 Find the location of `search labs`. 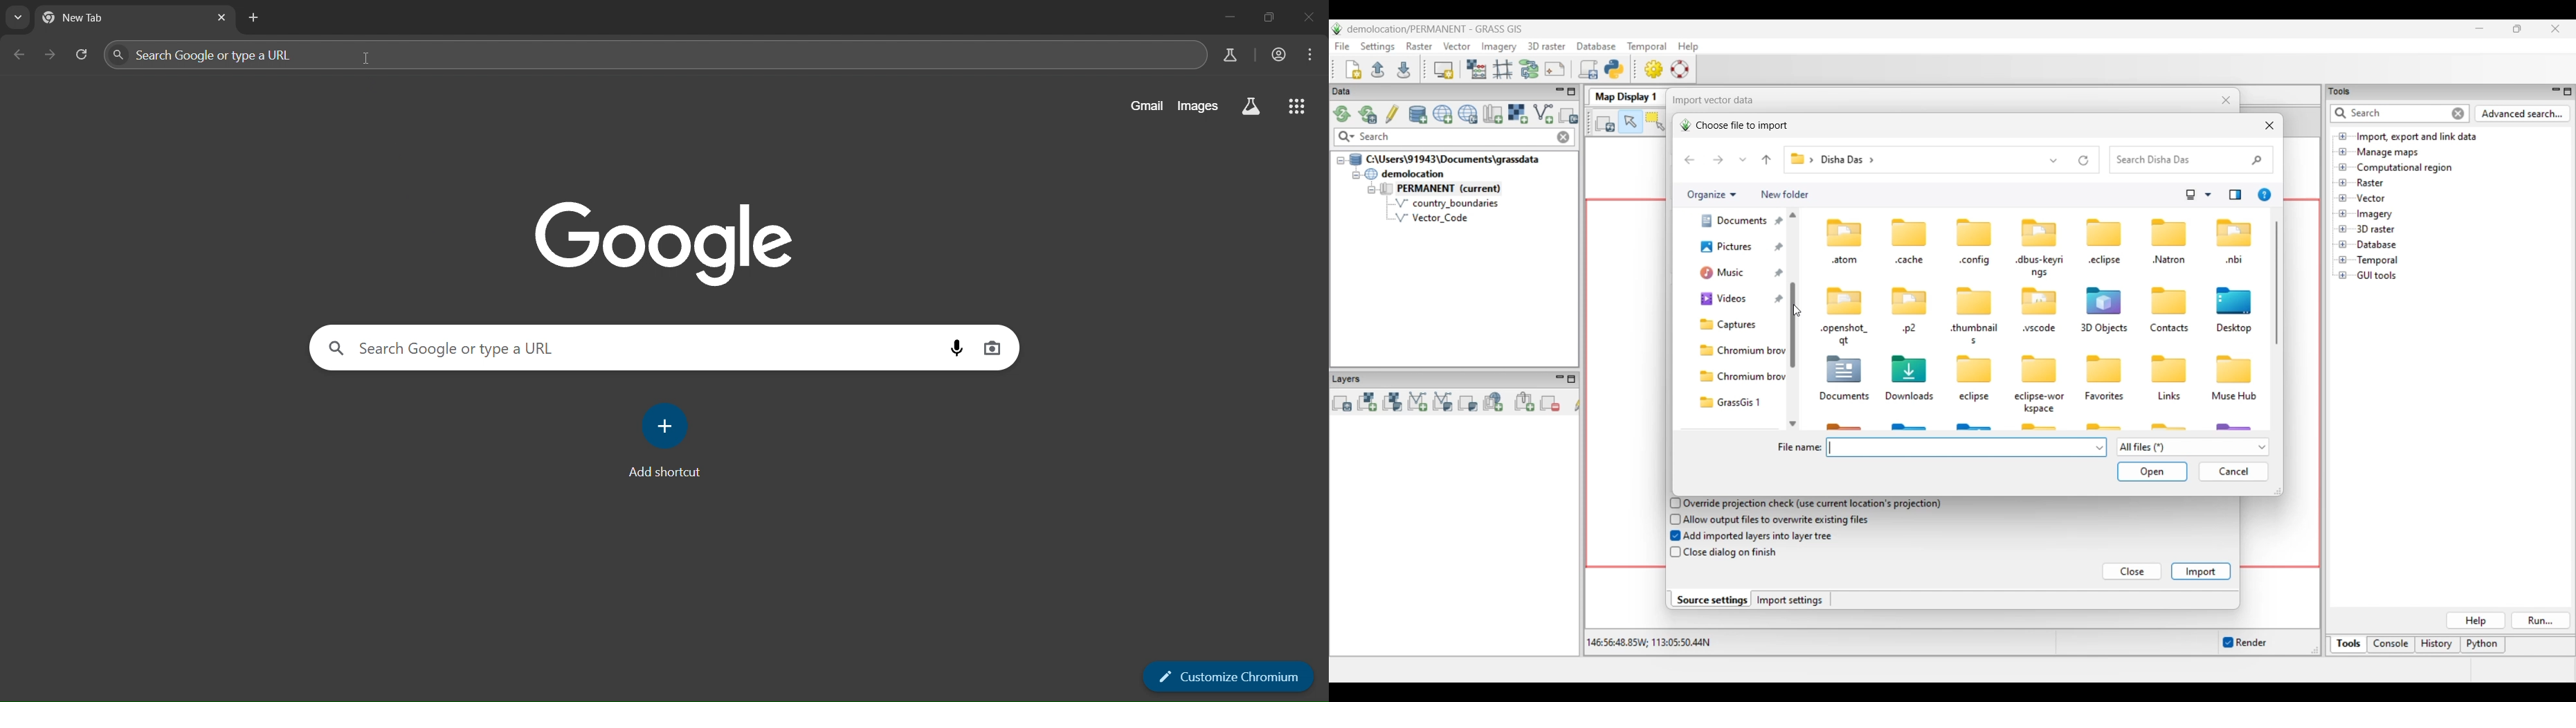

search labs is located at coordinates (1253, 105).